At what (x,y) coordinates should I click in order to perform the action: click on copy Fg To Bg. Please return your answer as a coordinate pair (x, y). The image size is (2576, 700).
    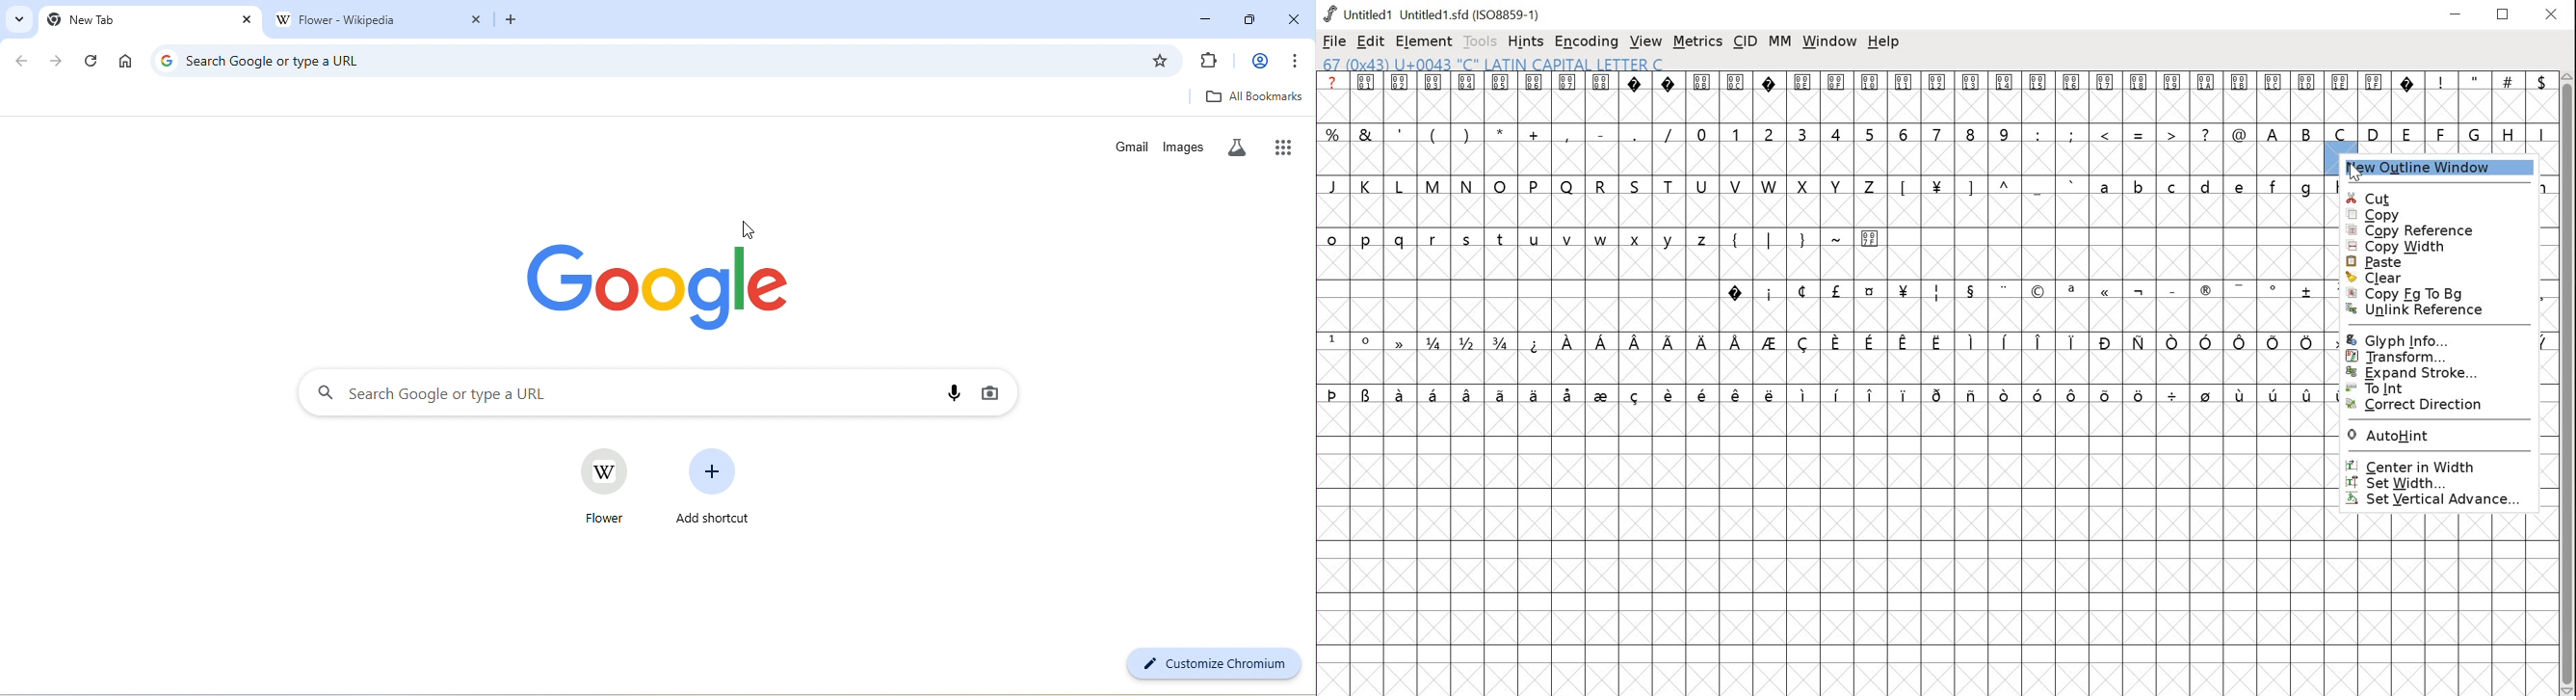
    Looking at the image, I should click on (2422, 293).